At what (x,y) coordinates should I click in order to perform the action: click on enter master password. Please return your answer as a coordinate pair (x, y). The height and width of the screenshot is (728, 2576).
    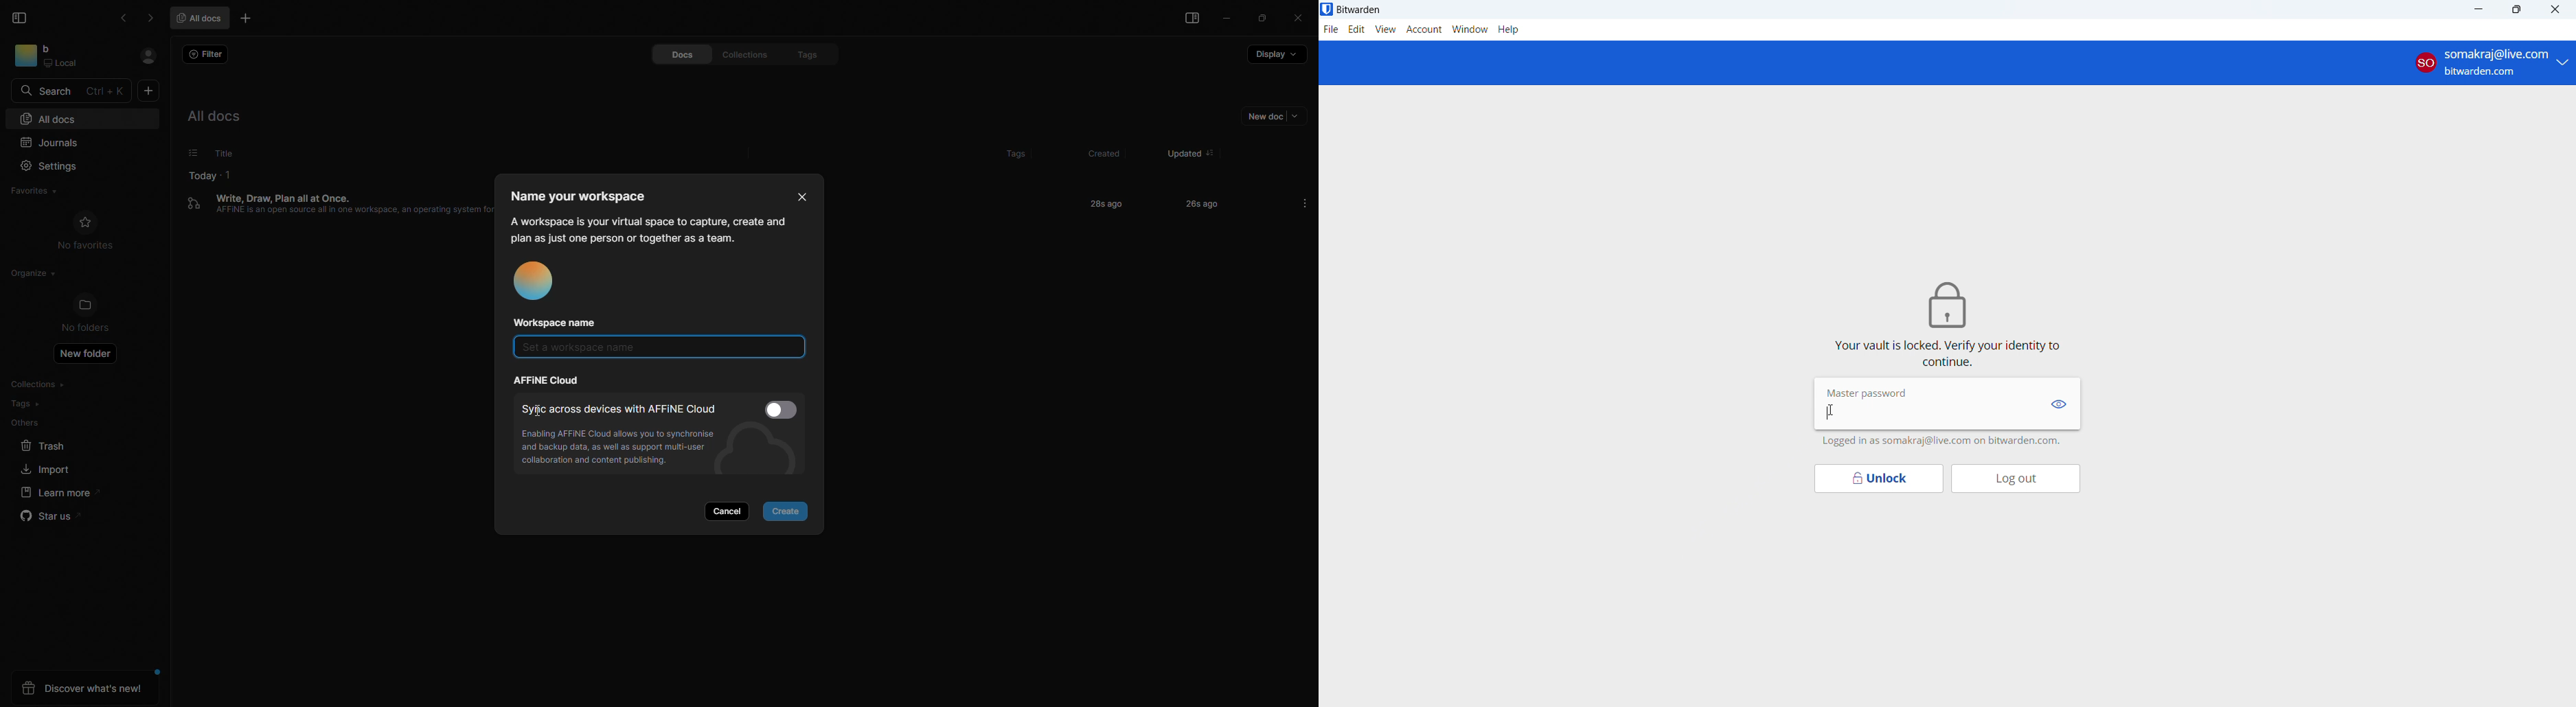
    Looking at the image, I should click on (1931, 412).